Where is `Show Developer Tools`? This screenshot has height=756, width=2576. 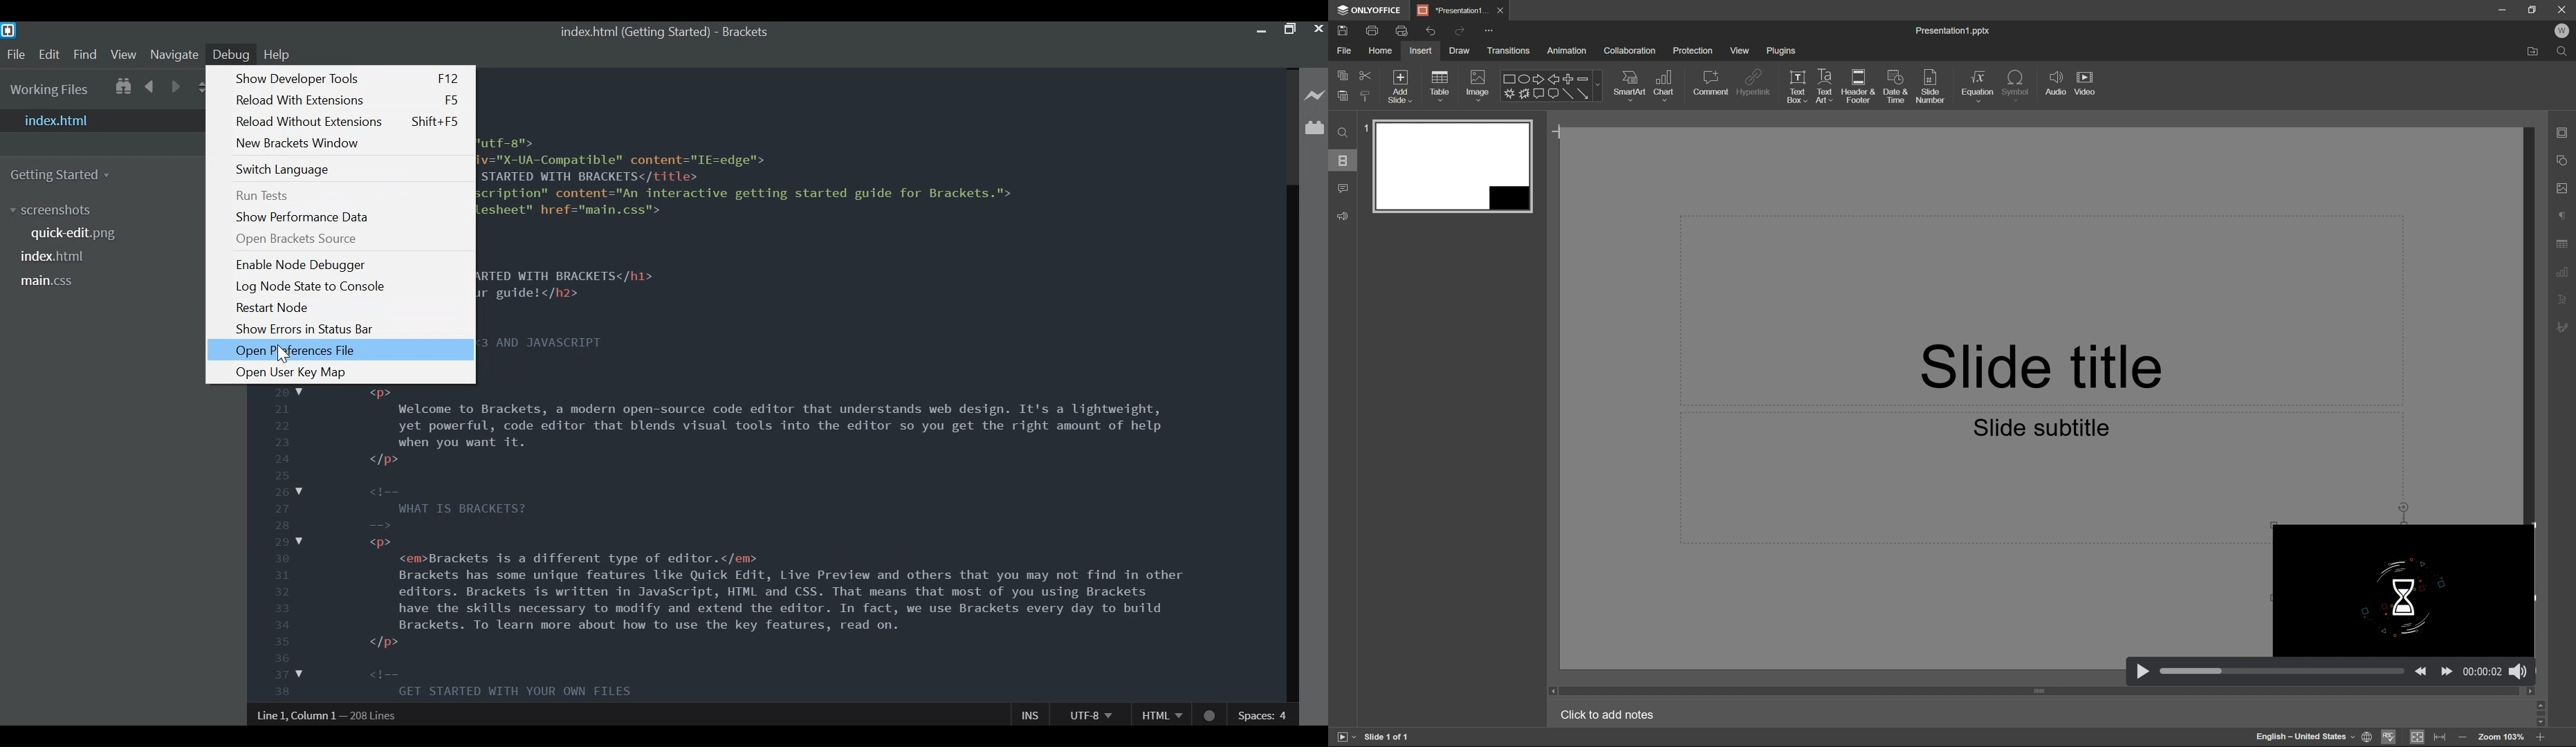
Show Developer Tools is located at coordinates (348, 80).